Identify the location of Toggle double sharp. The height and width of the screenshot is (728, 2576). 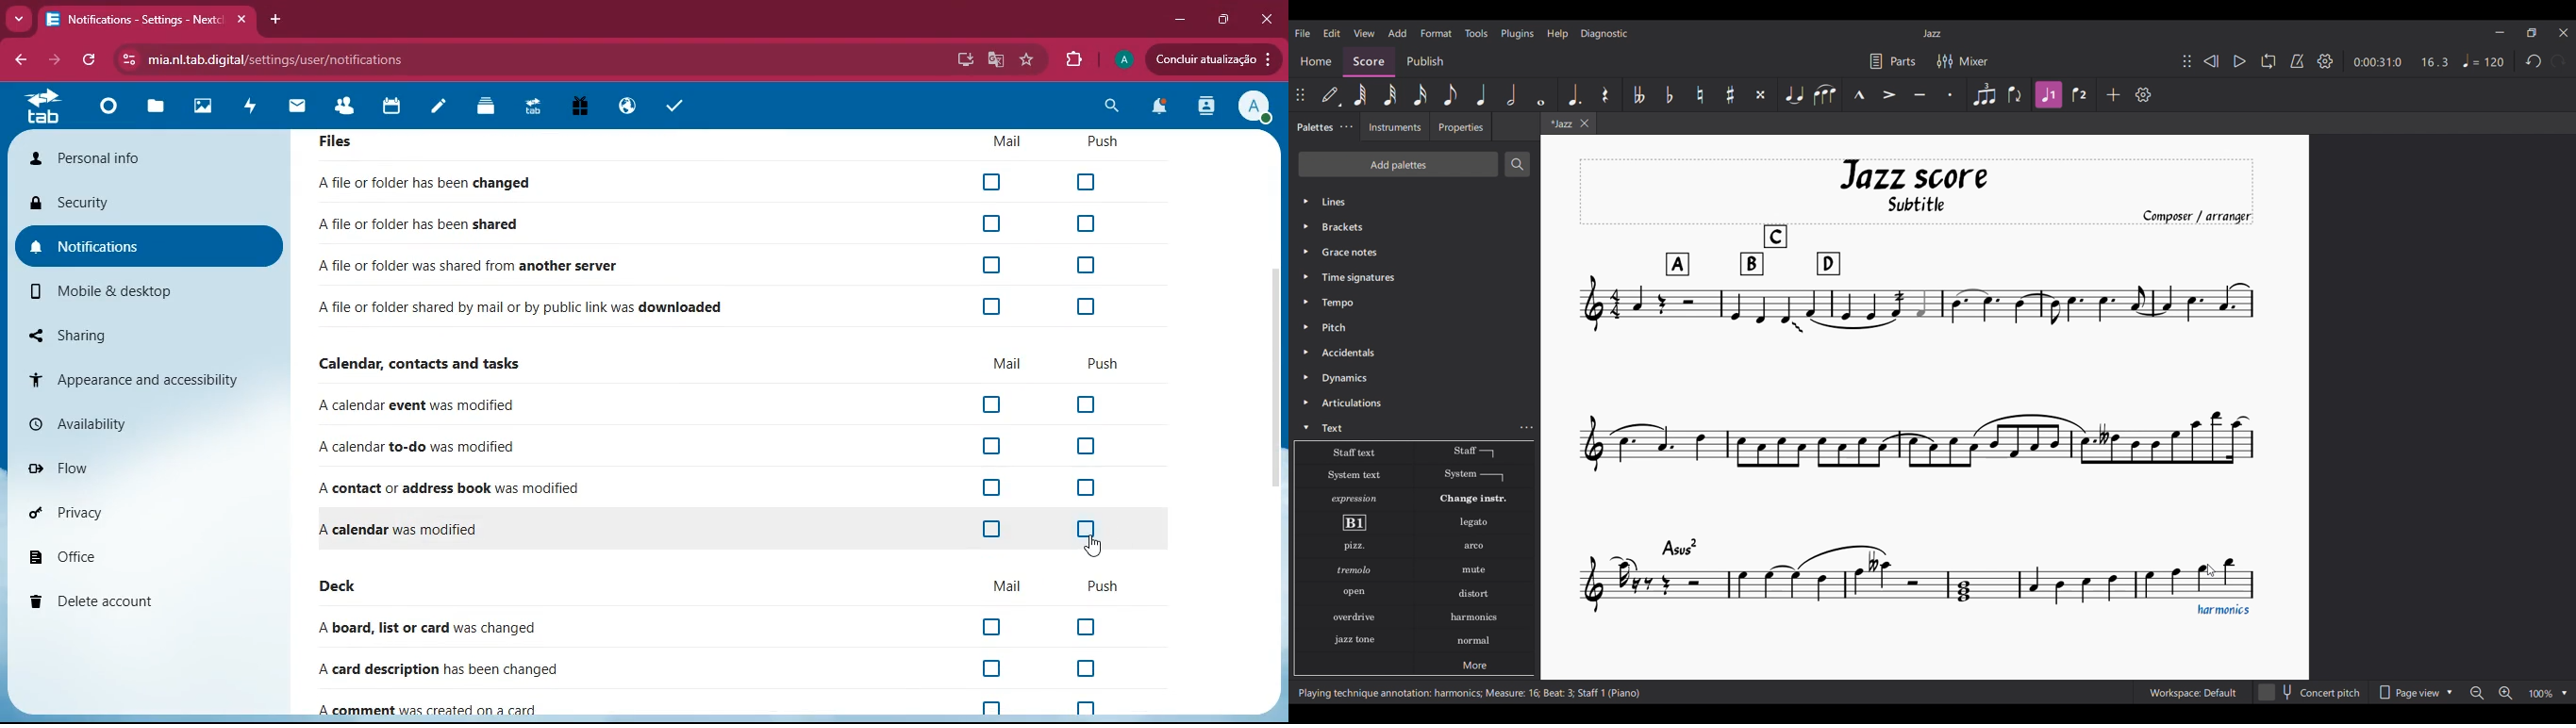
(1761, 94).